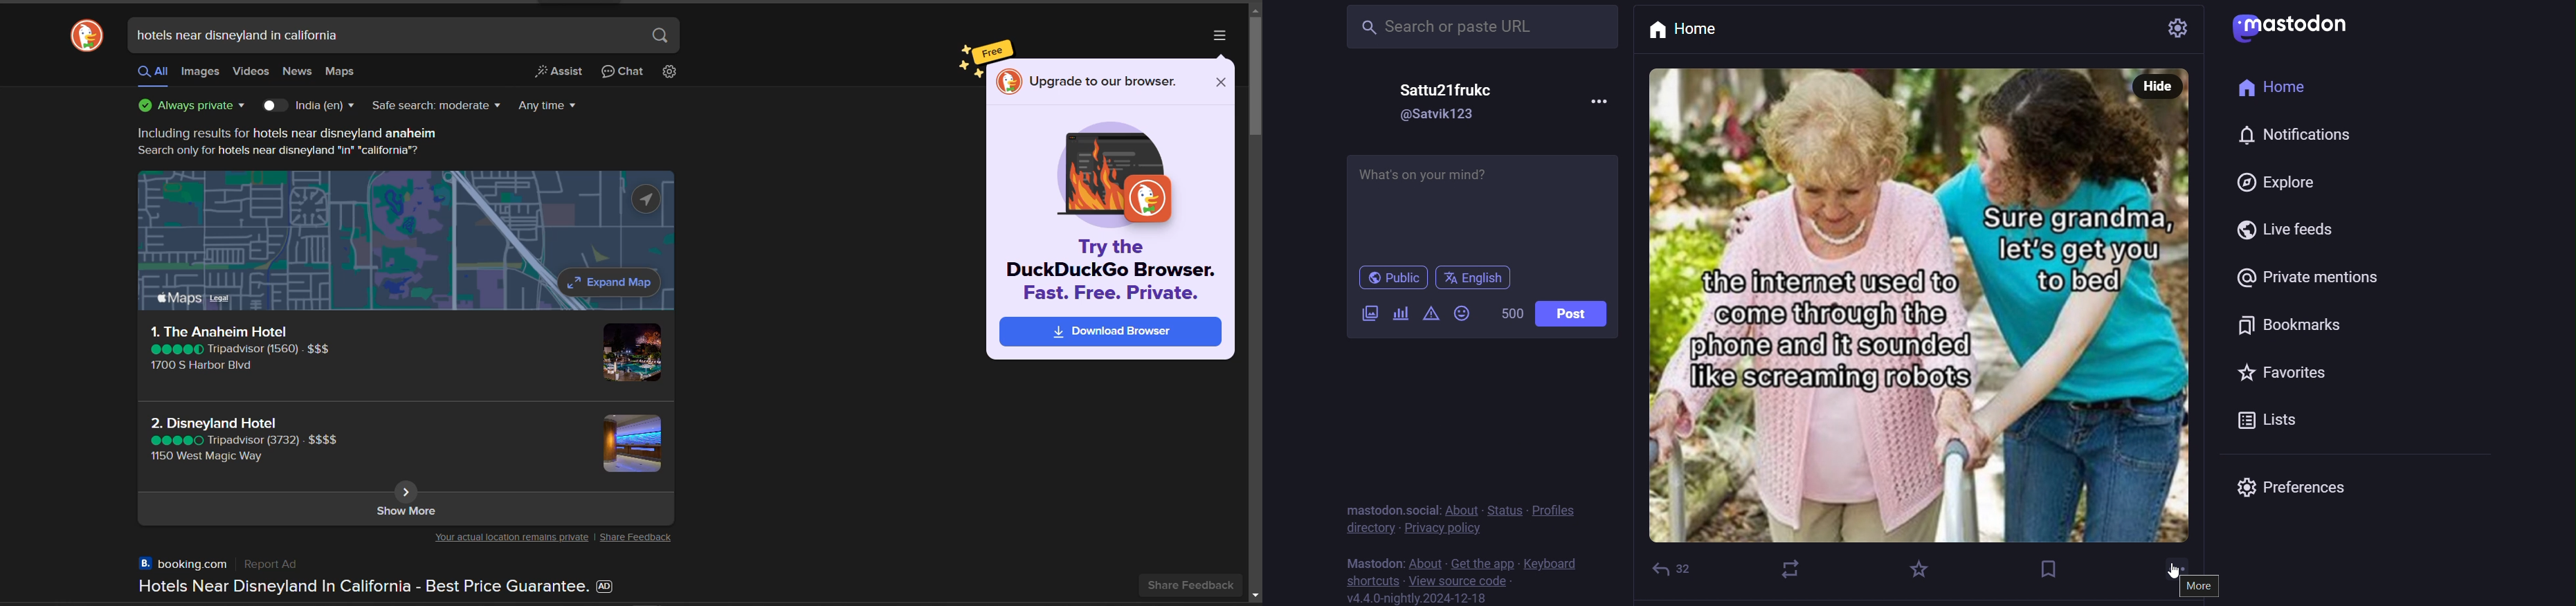  What do you see at coordinates (2201, 586) in the screenshot?
I see `more` at bounding box center [2201, 586].